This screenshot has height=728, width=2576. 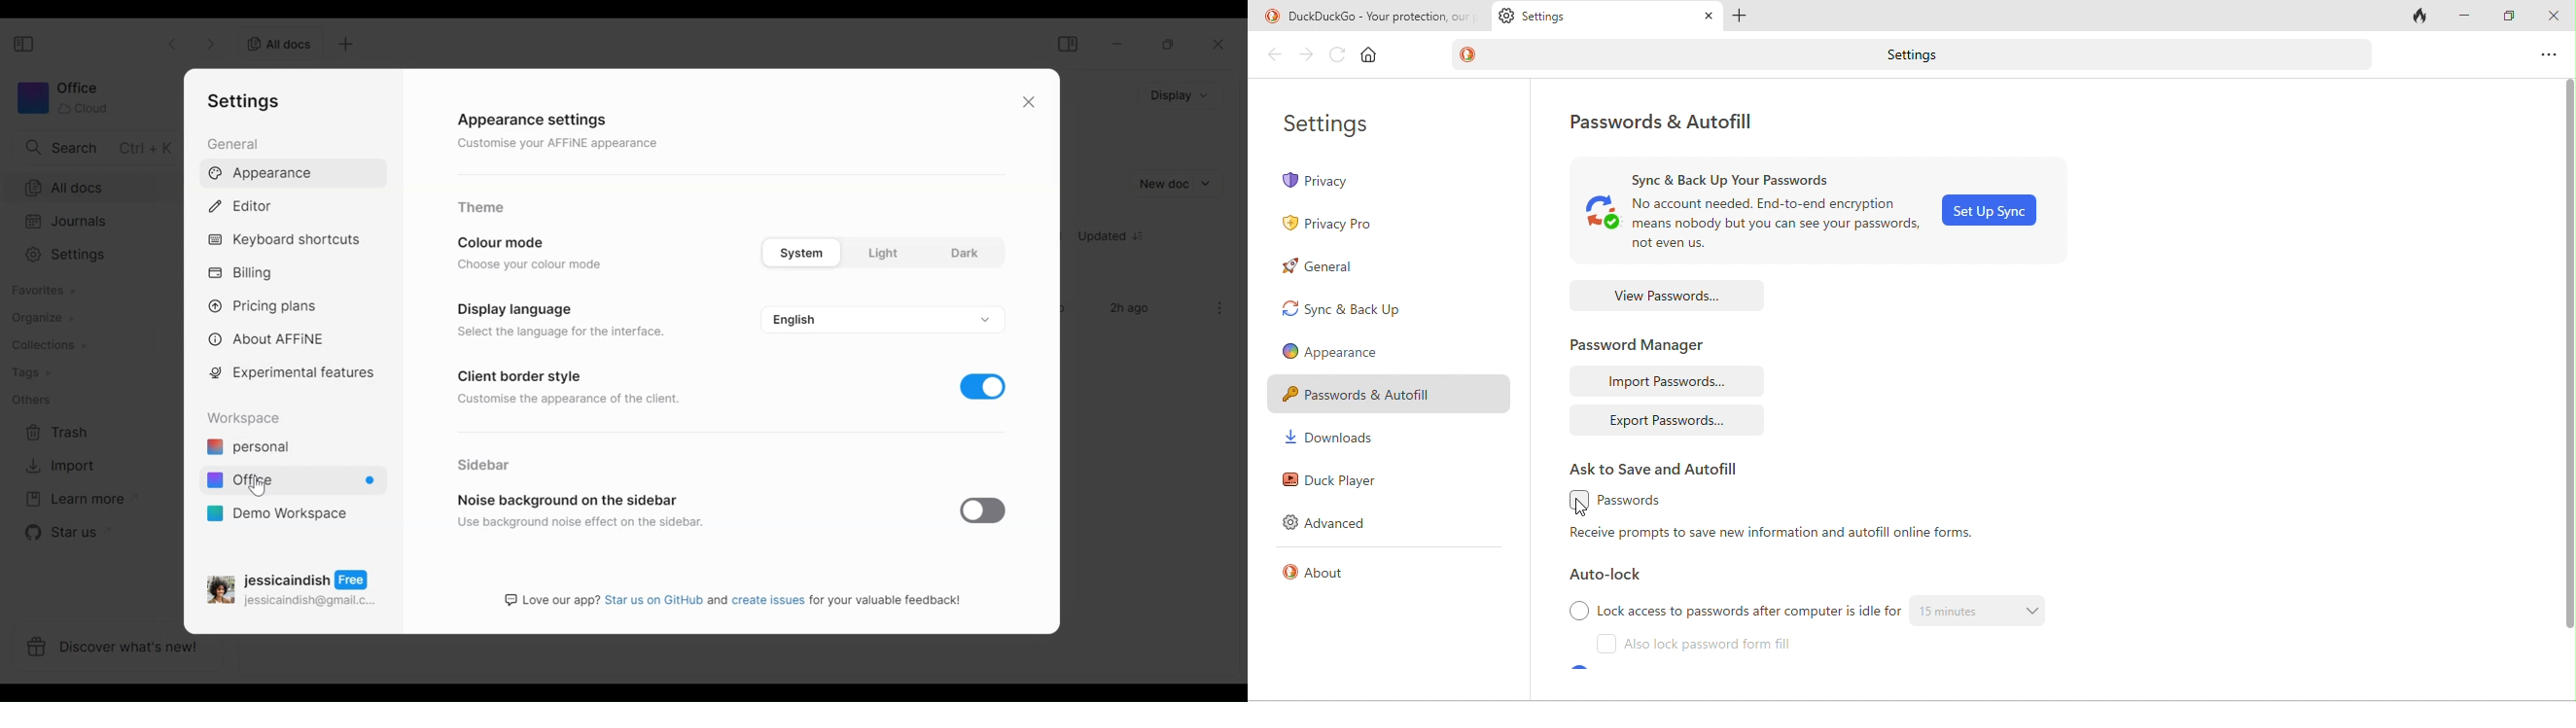 What do you see at coordinates (1986, 611) in the screenshot?
I see `15 min` at bounding box center [1986, 611].